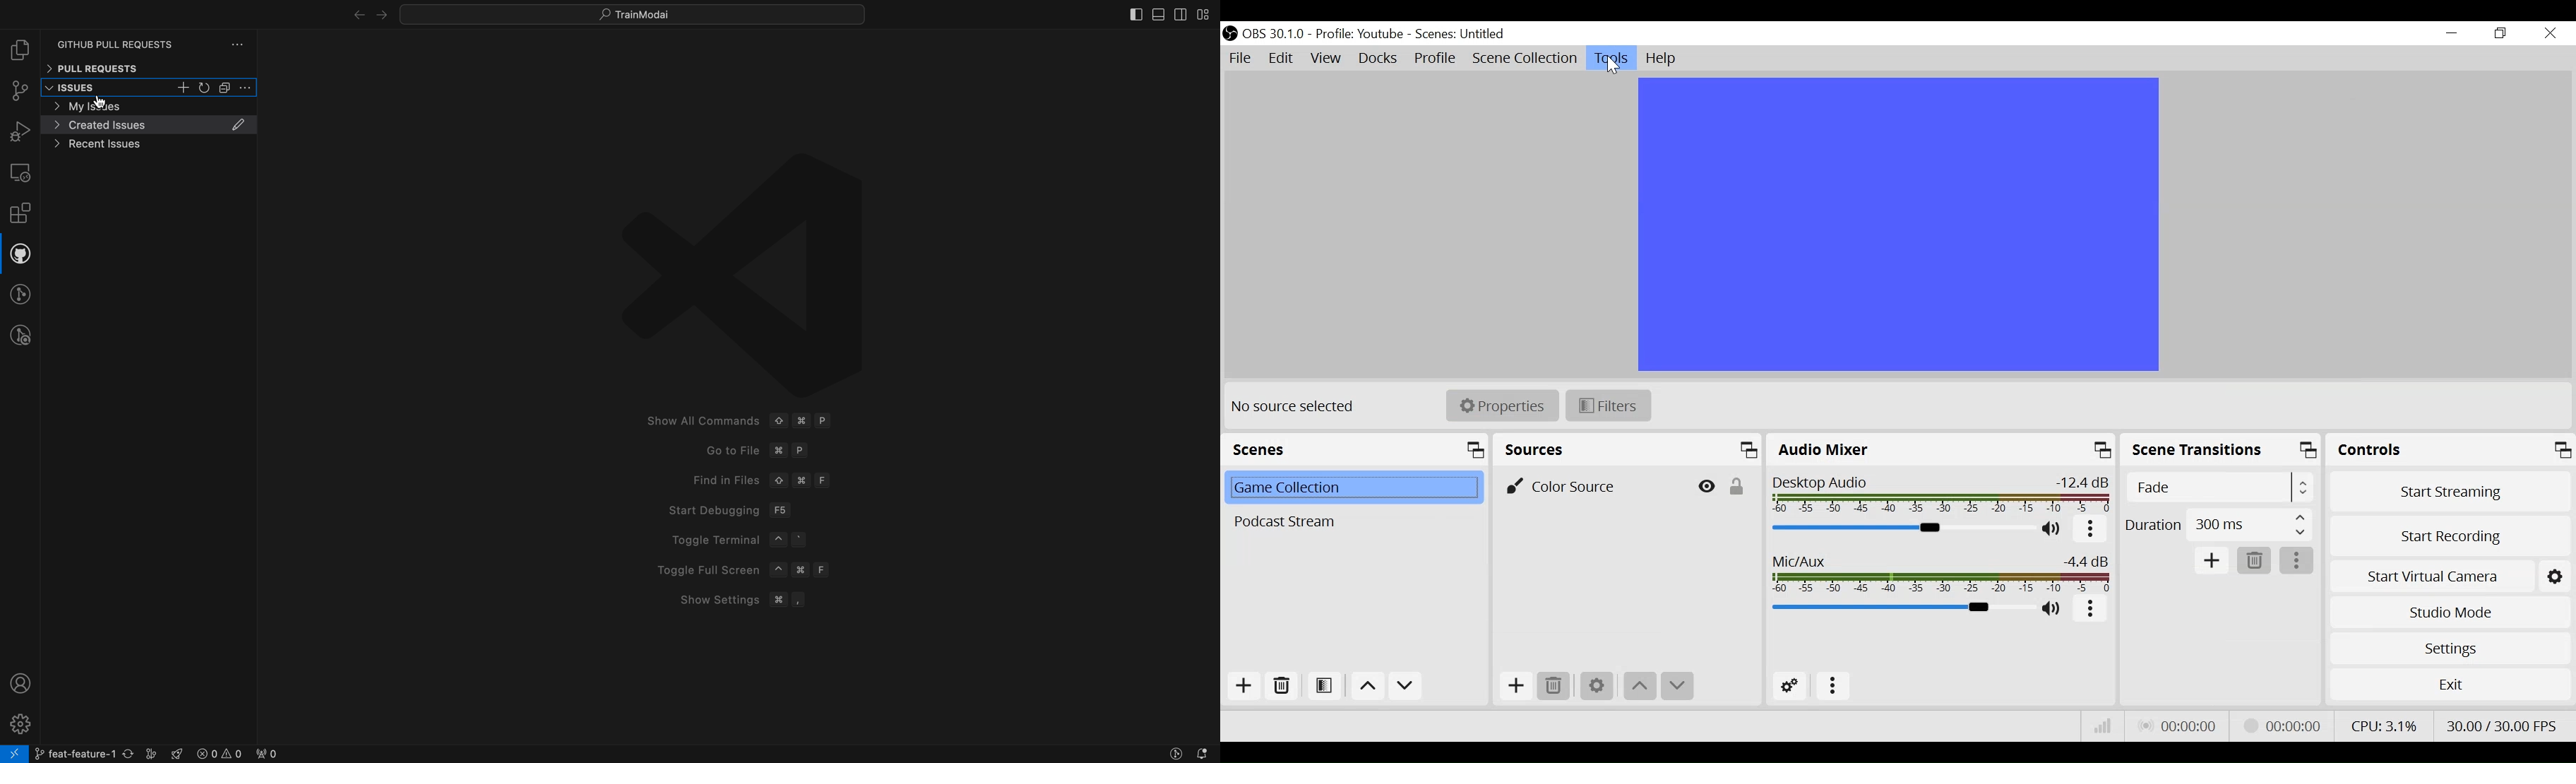 The image size is (2576, 784). What do you see at coordinates (2221, 451) in the screenshot?
I see `Scene Transition` at bounding box center [2221, 451].